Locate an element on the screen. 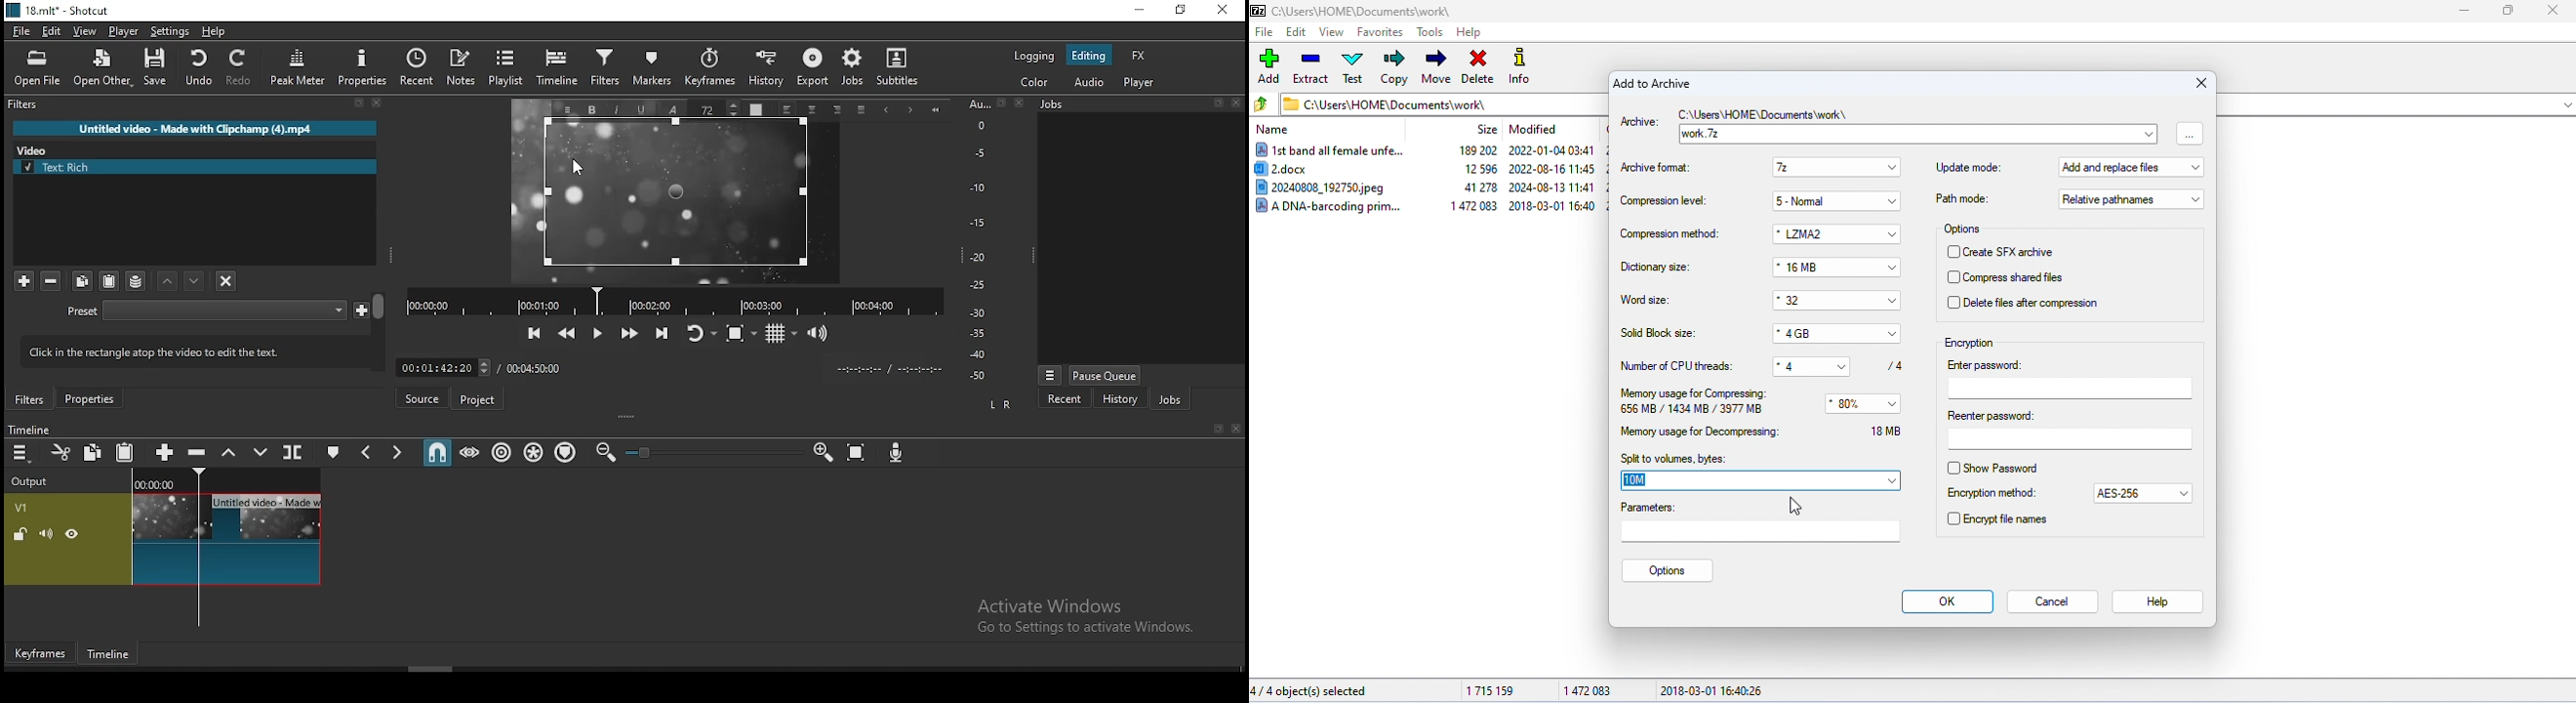 This screenshot has width=2576, height=728. keyframes is located at coordinates (706, 71).